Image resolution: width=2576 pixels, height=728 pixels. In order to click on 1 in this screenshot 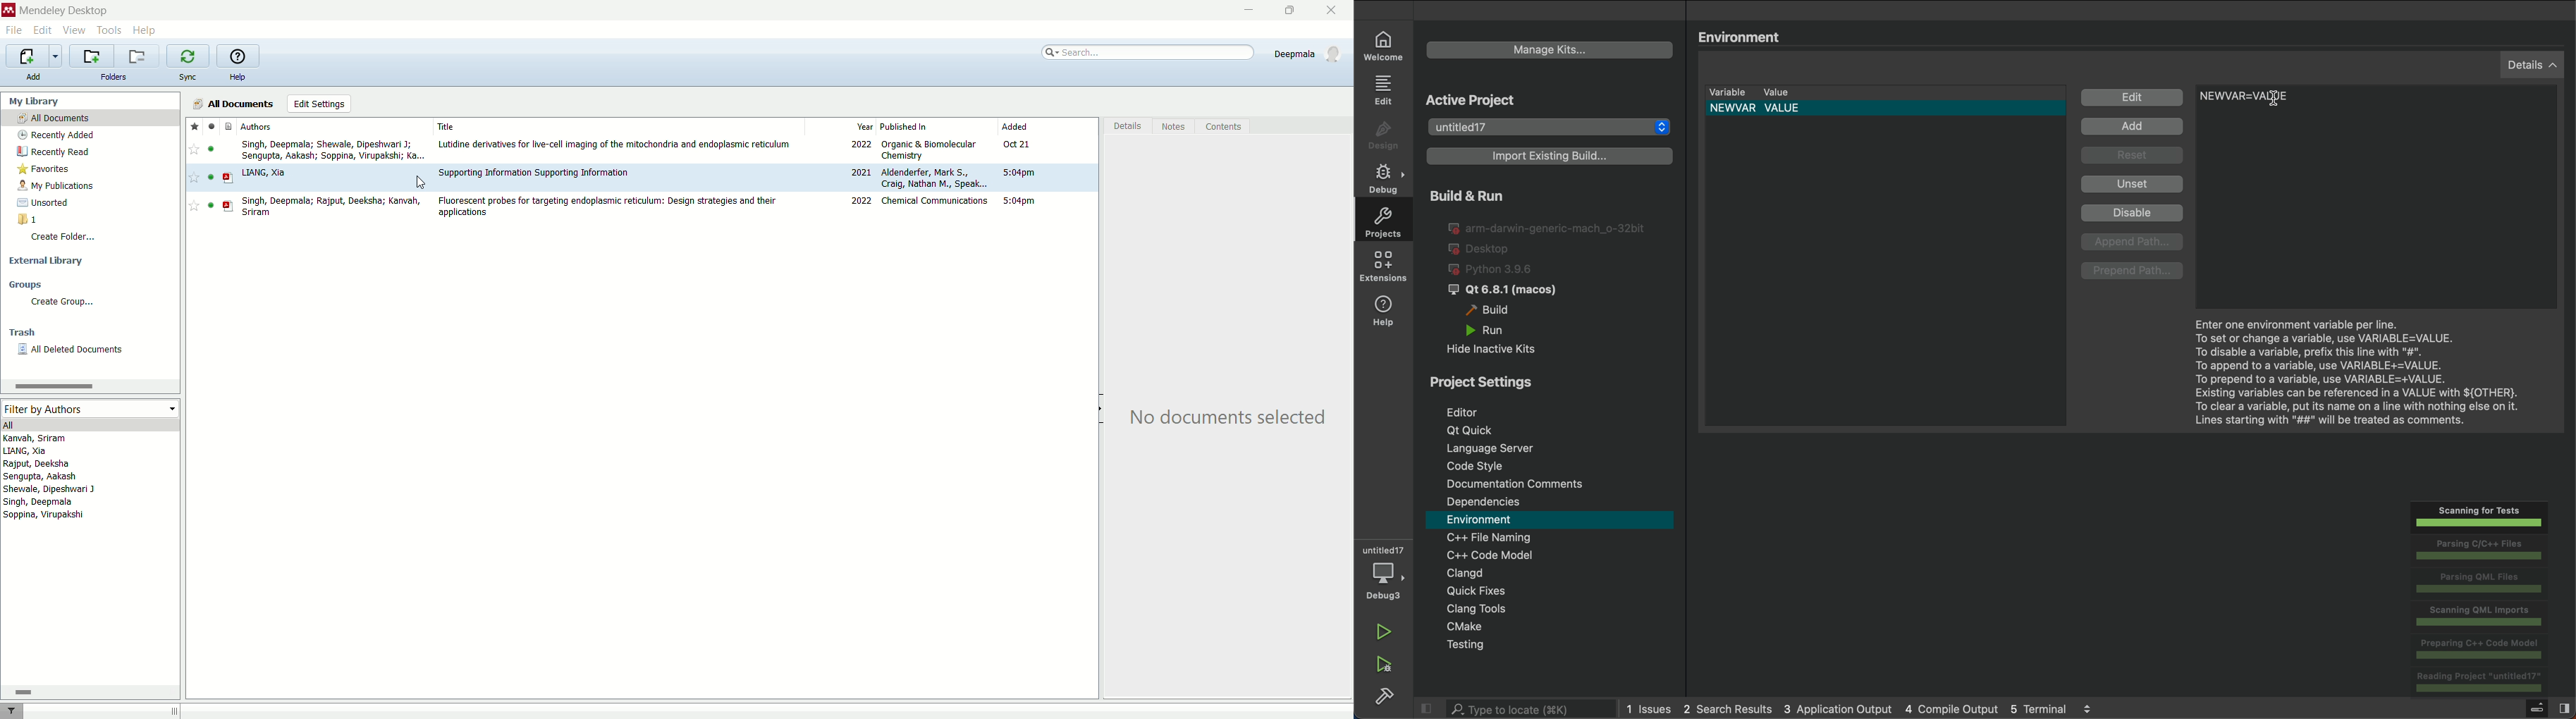, I will do `click(28, 219)`.